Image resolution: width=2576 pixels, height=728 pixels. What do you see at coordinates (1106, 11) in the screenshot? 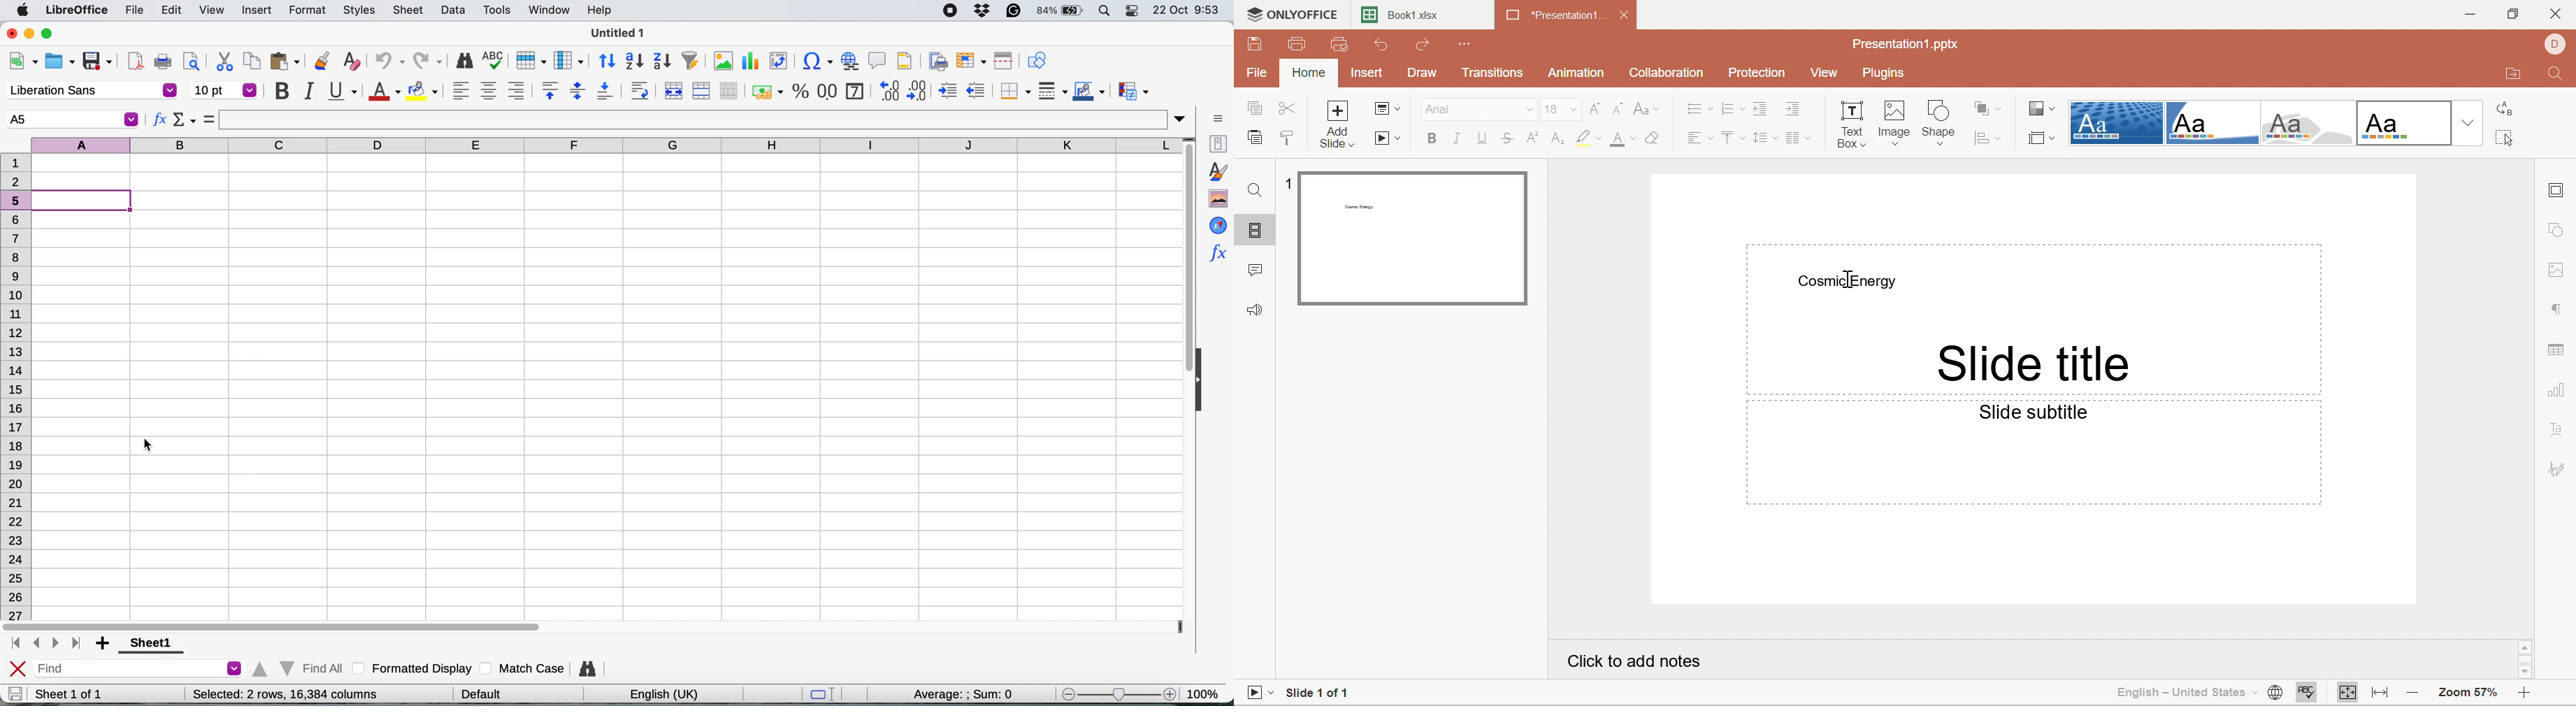
I see `spotlight search` at bounding box center [1106, 11].